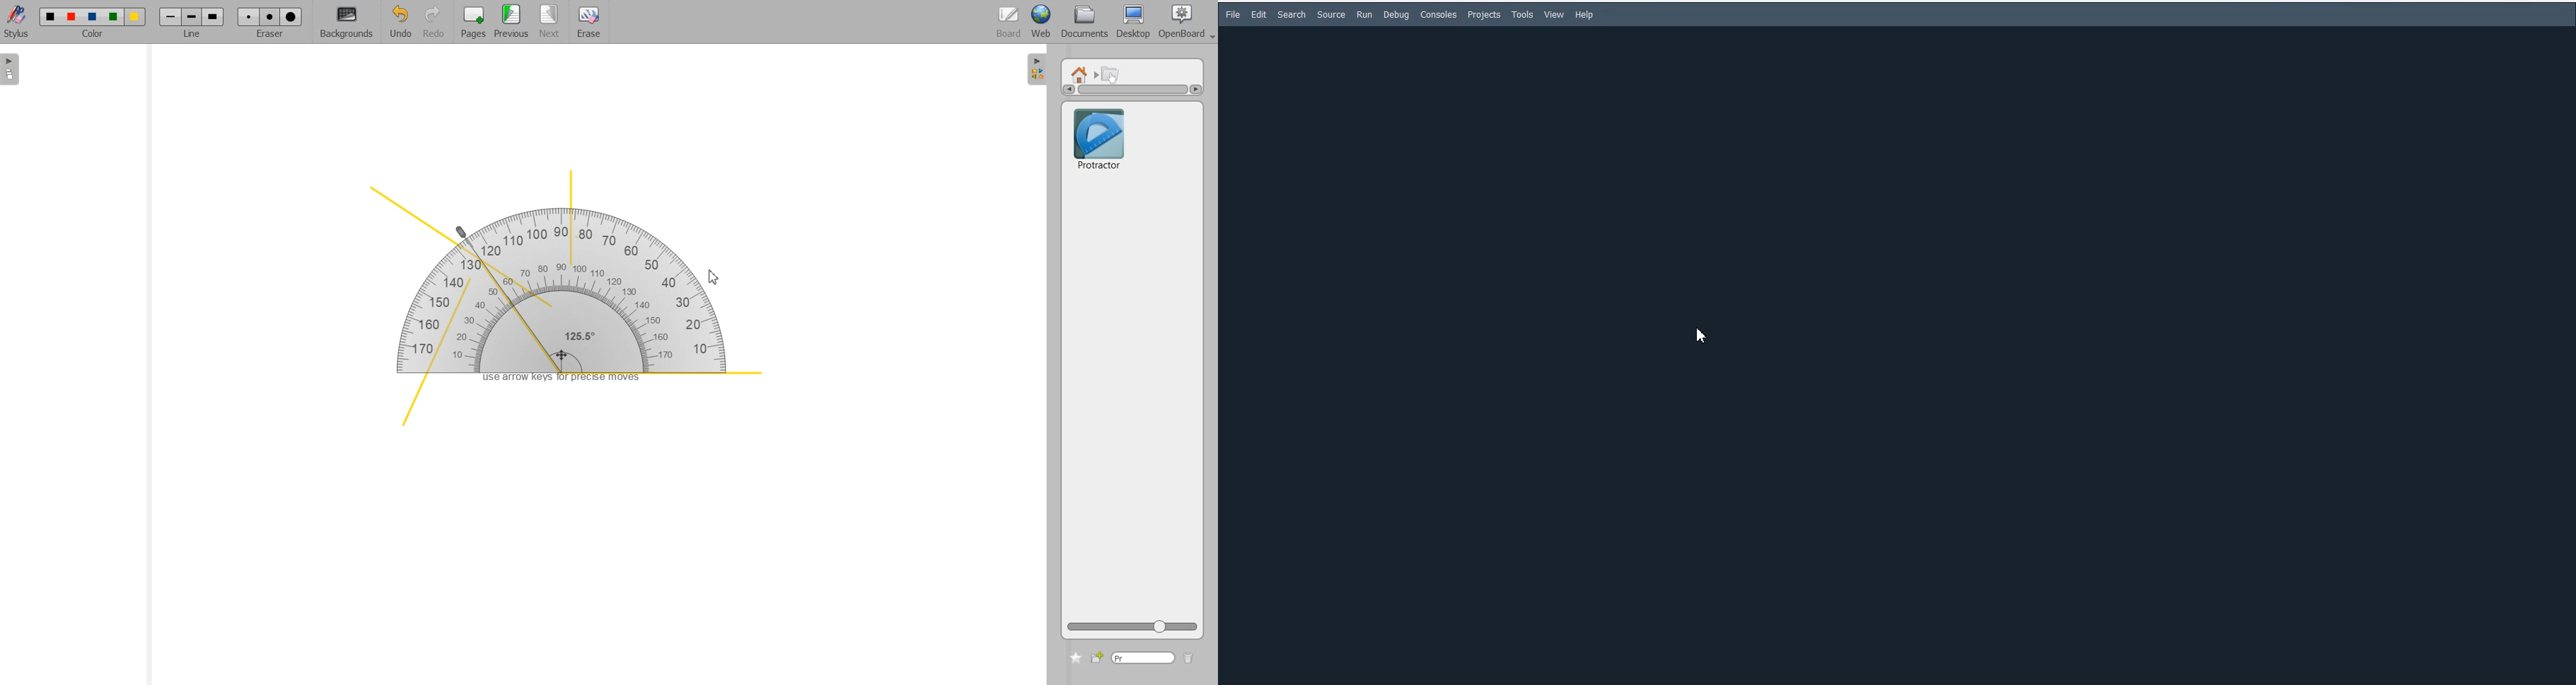 The width and height of the screenshot is (2576, 700). What do you see at coordinates (1133, 22) in the screenshot?
I see `Desktop` at bounding box center [1133, 22].